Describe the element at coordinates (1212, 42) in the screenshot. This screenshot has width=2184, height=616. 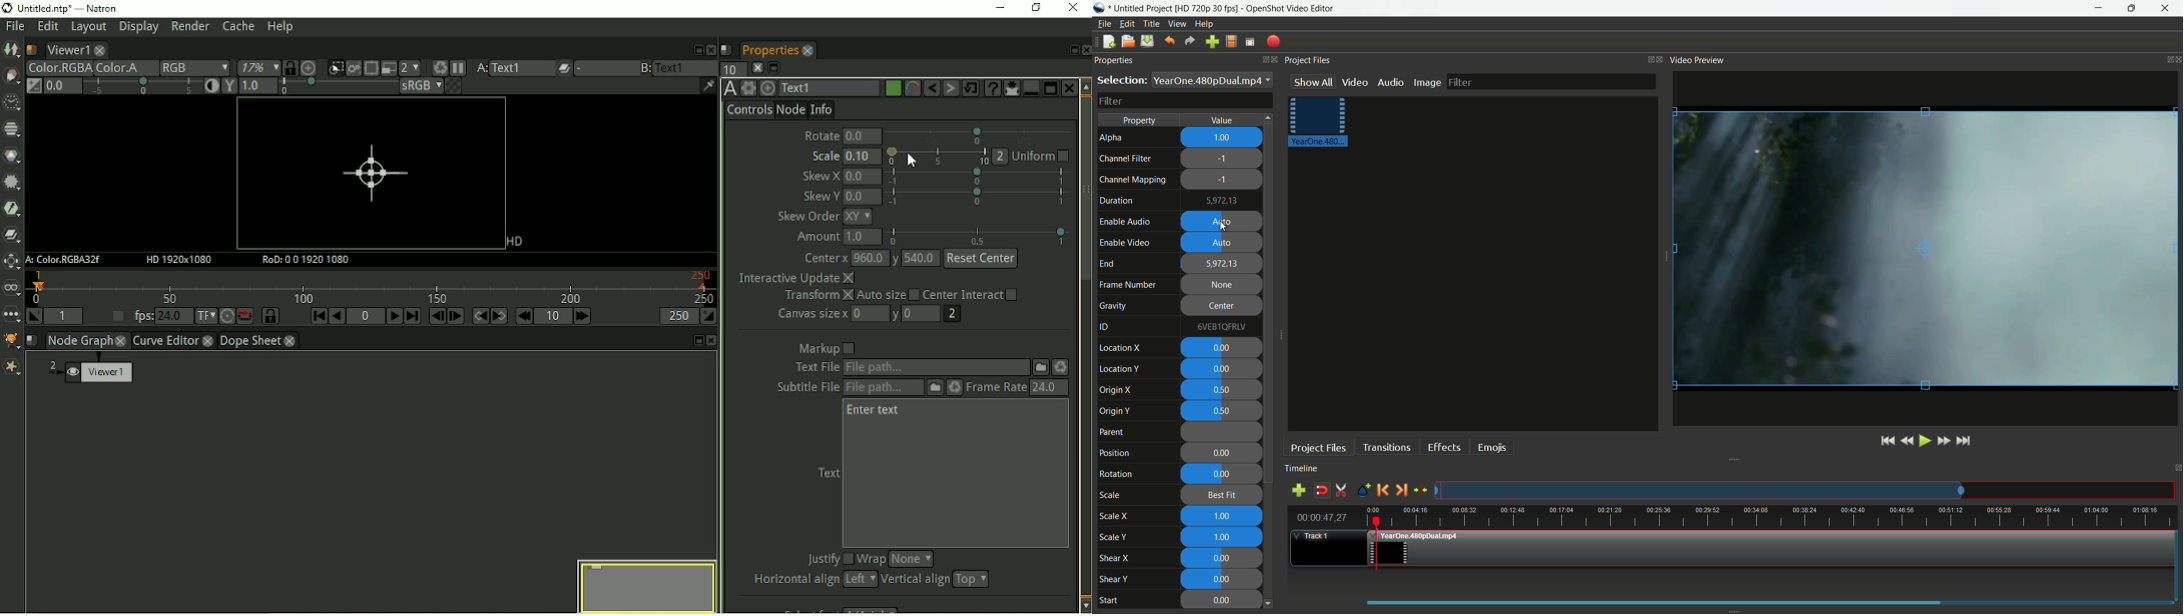
I see `import file` at that location.